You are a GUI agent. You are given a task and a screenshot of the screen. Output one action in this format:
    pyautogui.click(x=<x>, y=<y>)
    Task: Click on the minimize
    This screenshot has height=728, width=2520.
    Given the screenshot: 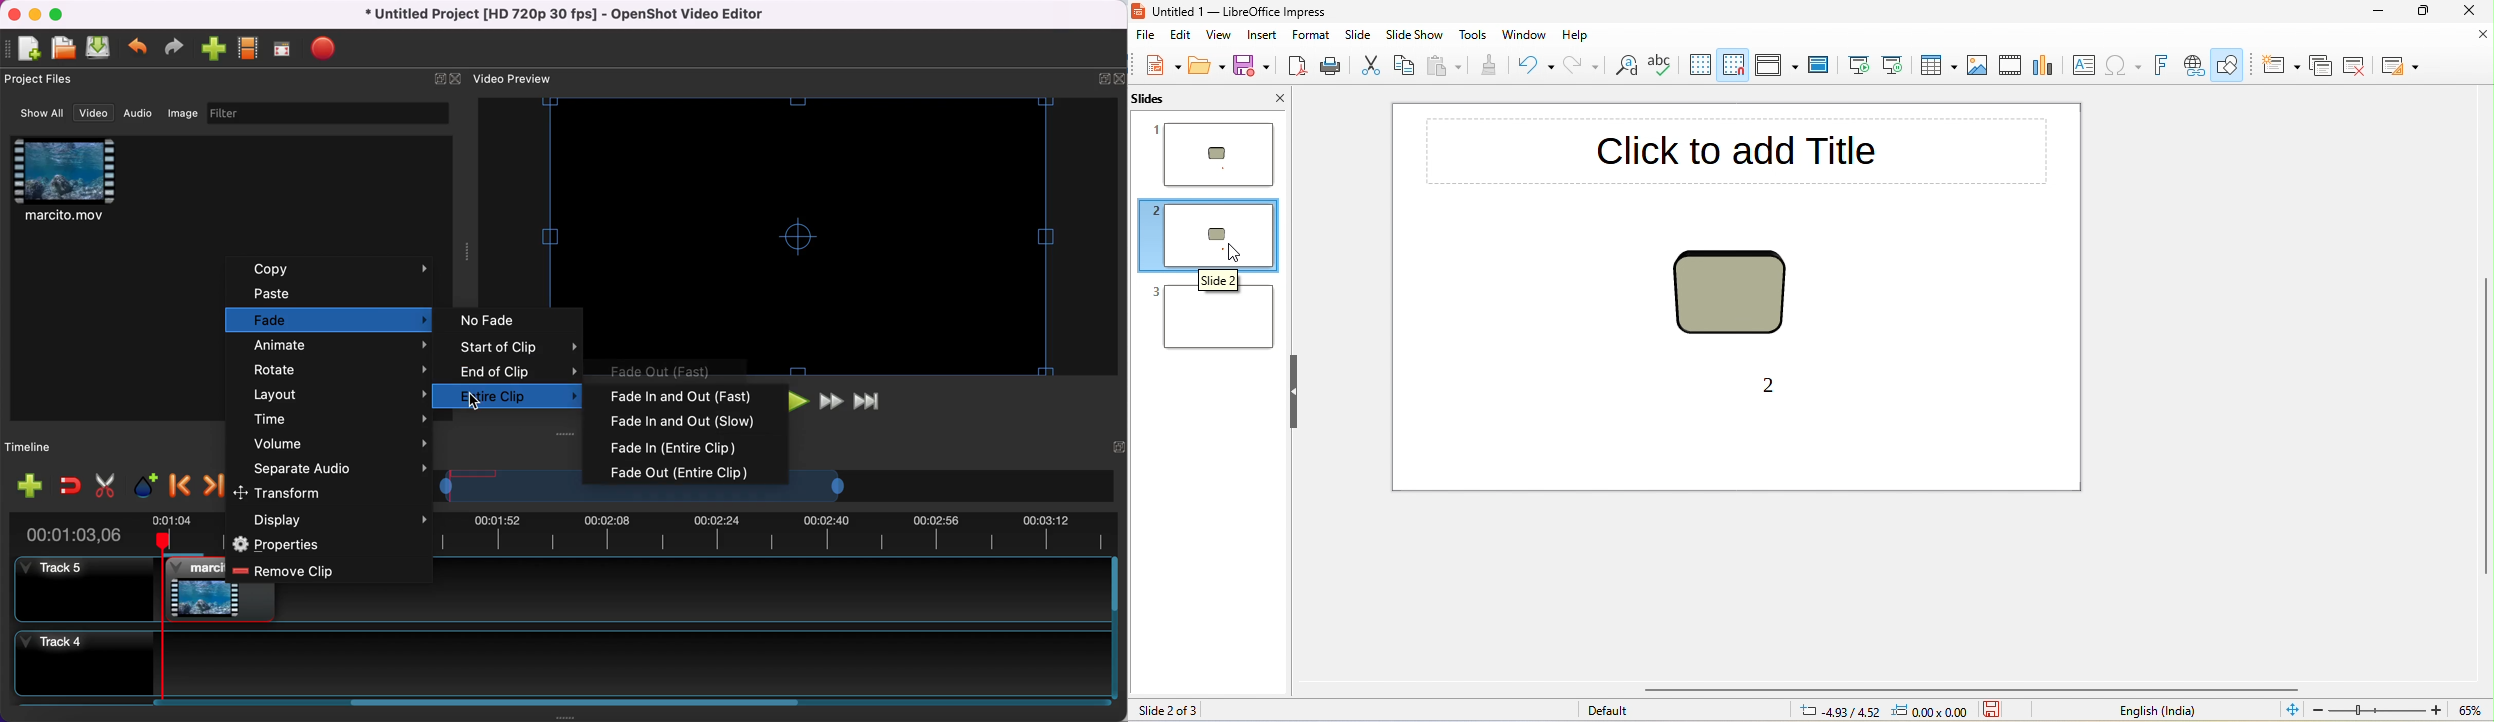 What is the action you would take?
    pyautogui.click(x=35, y=15)
    